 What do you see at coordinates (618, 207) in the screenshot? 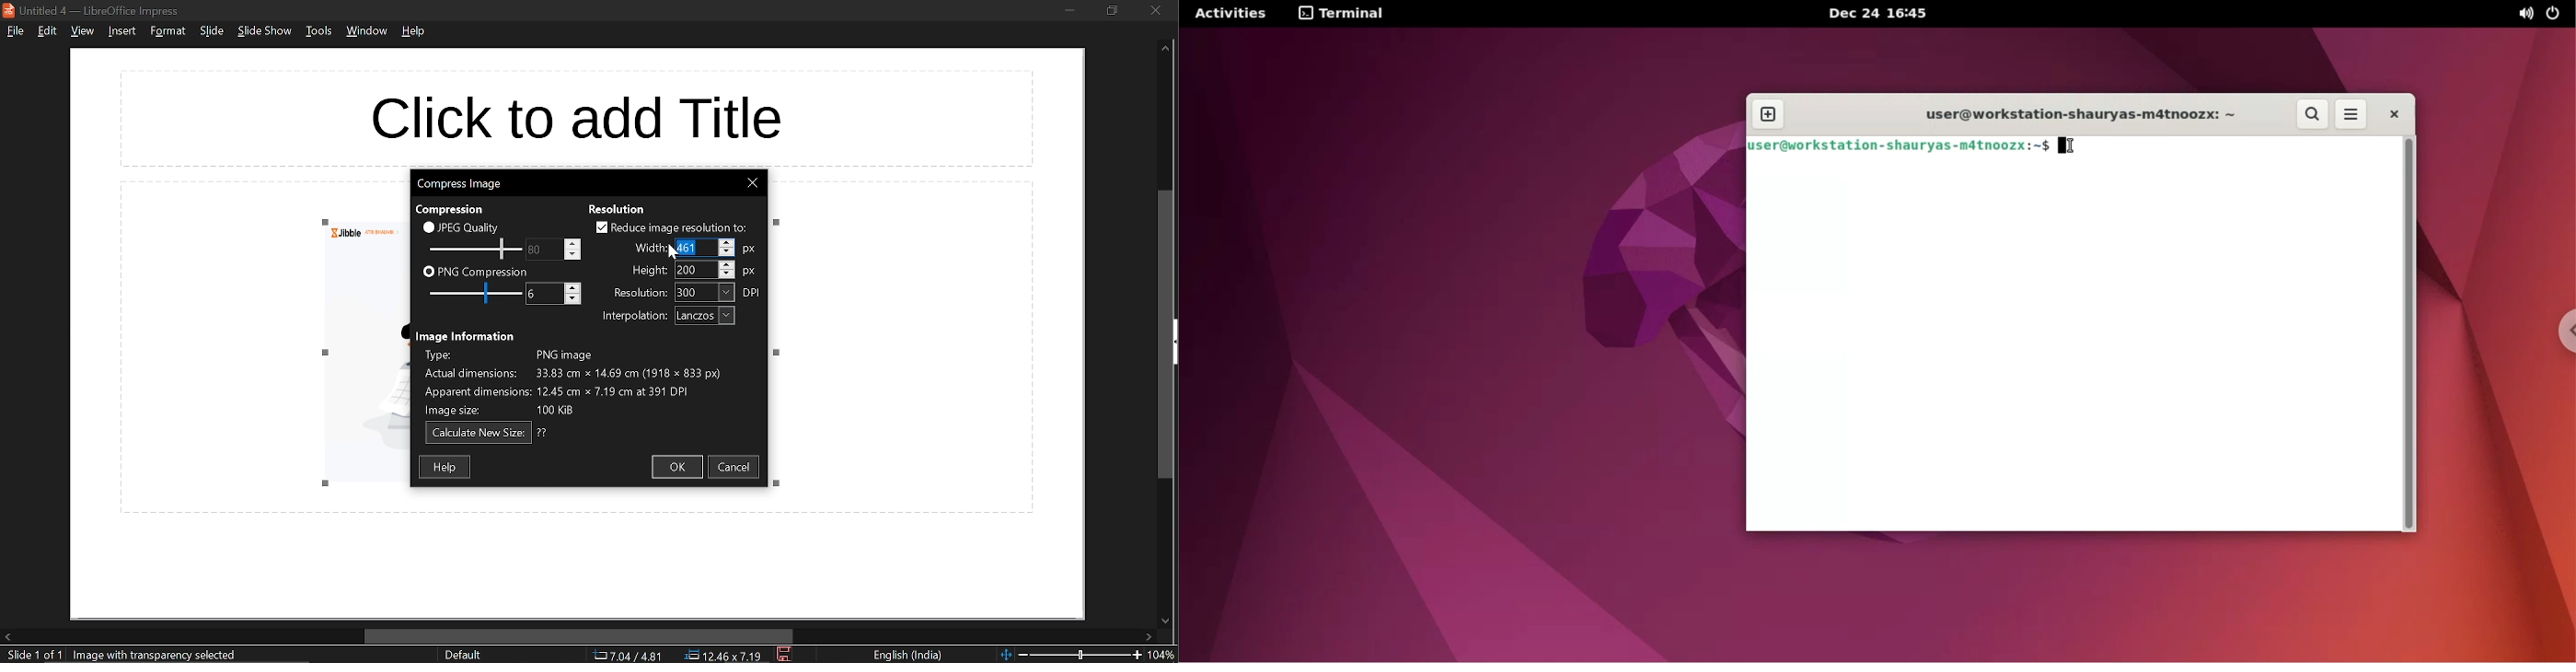
I see `text` at bounding box center [618, 207].